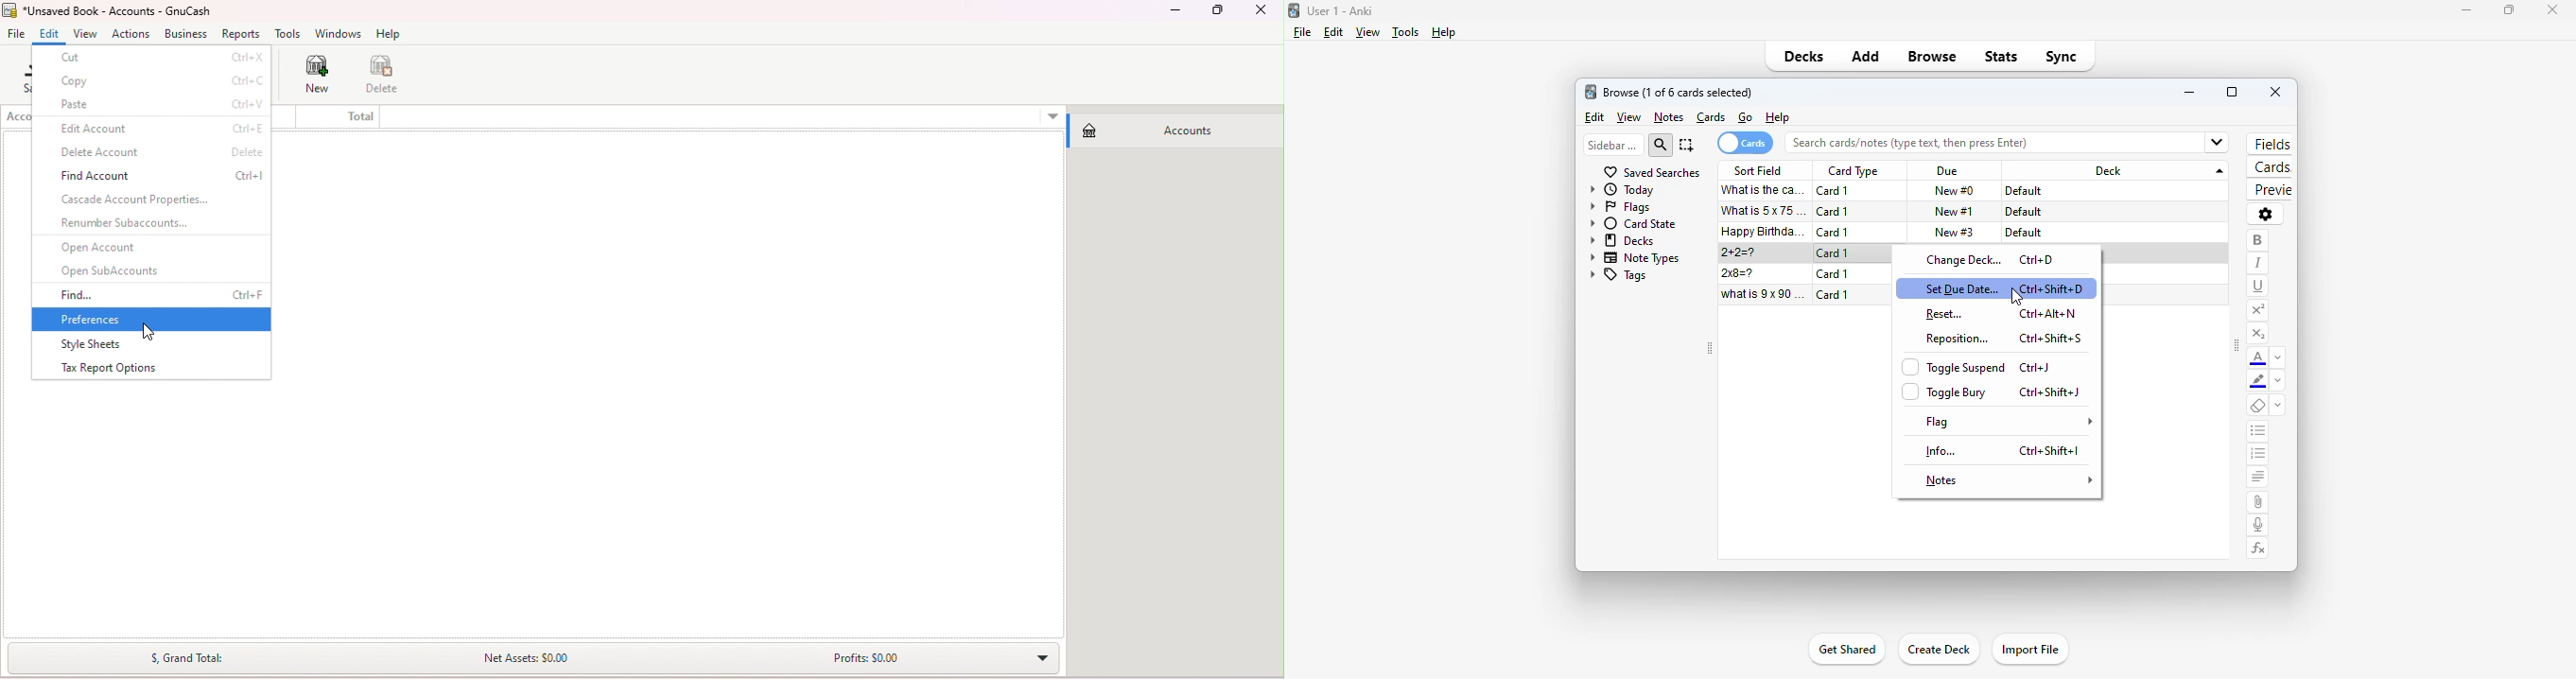  Describe the element at coordinates (2038, 260) in the screenshot. I see `Ctrl+D` at that location.